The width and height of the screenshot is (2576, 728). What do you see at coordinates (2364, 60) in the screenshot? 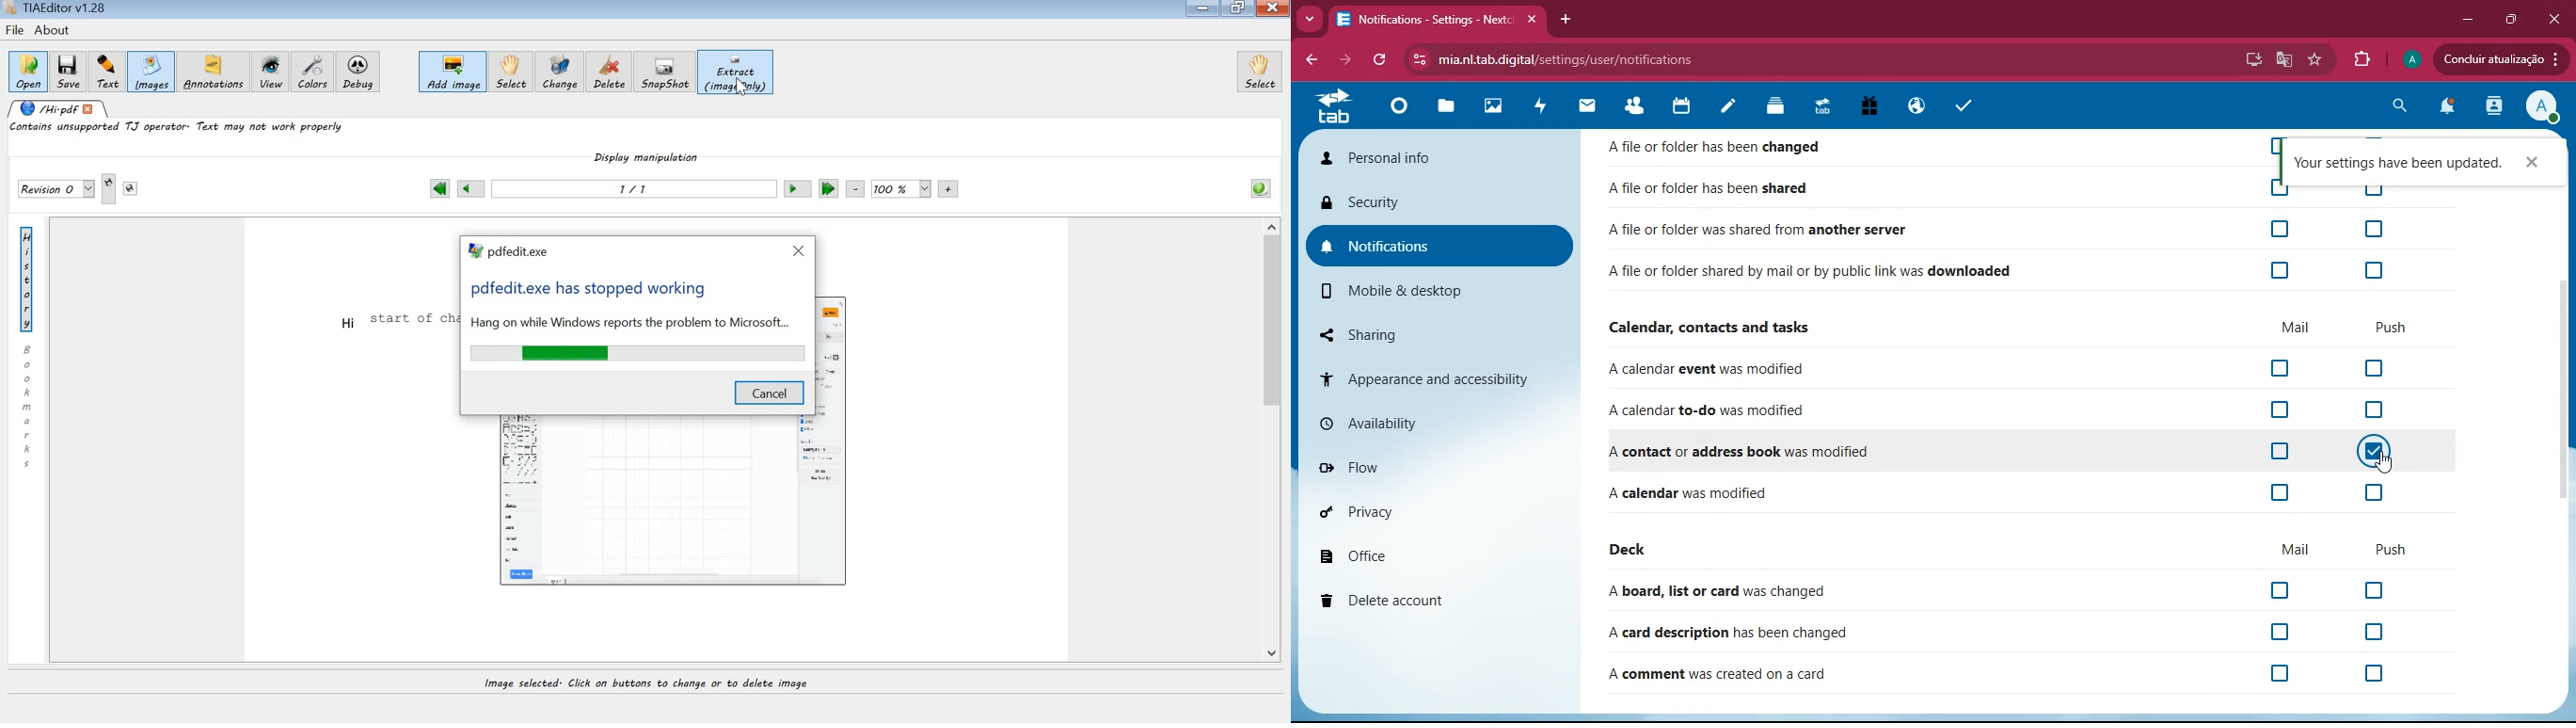
I see `extensions` at bounding box center [2364, 60].